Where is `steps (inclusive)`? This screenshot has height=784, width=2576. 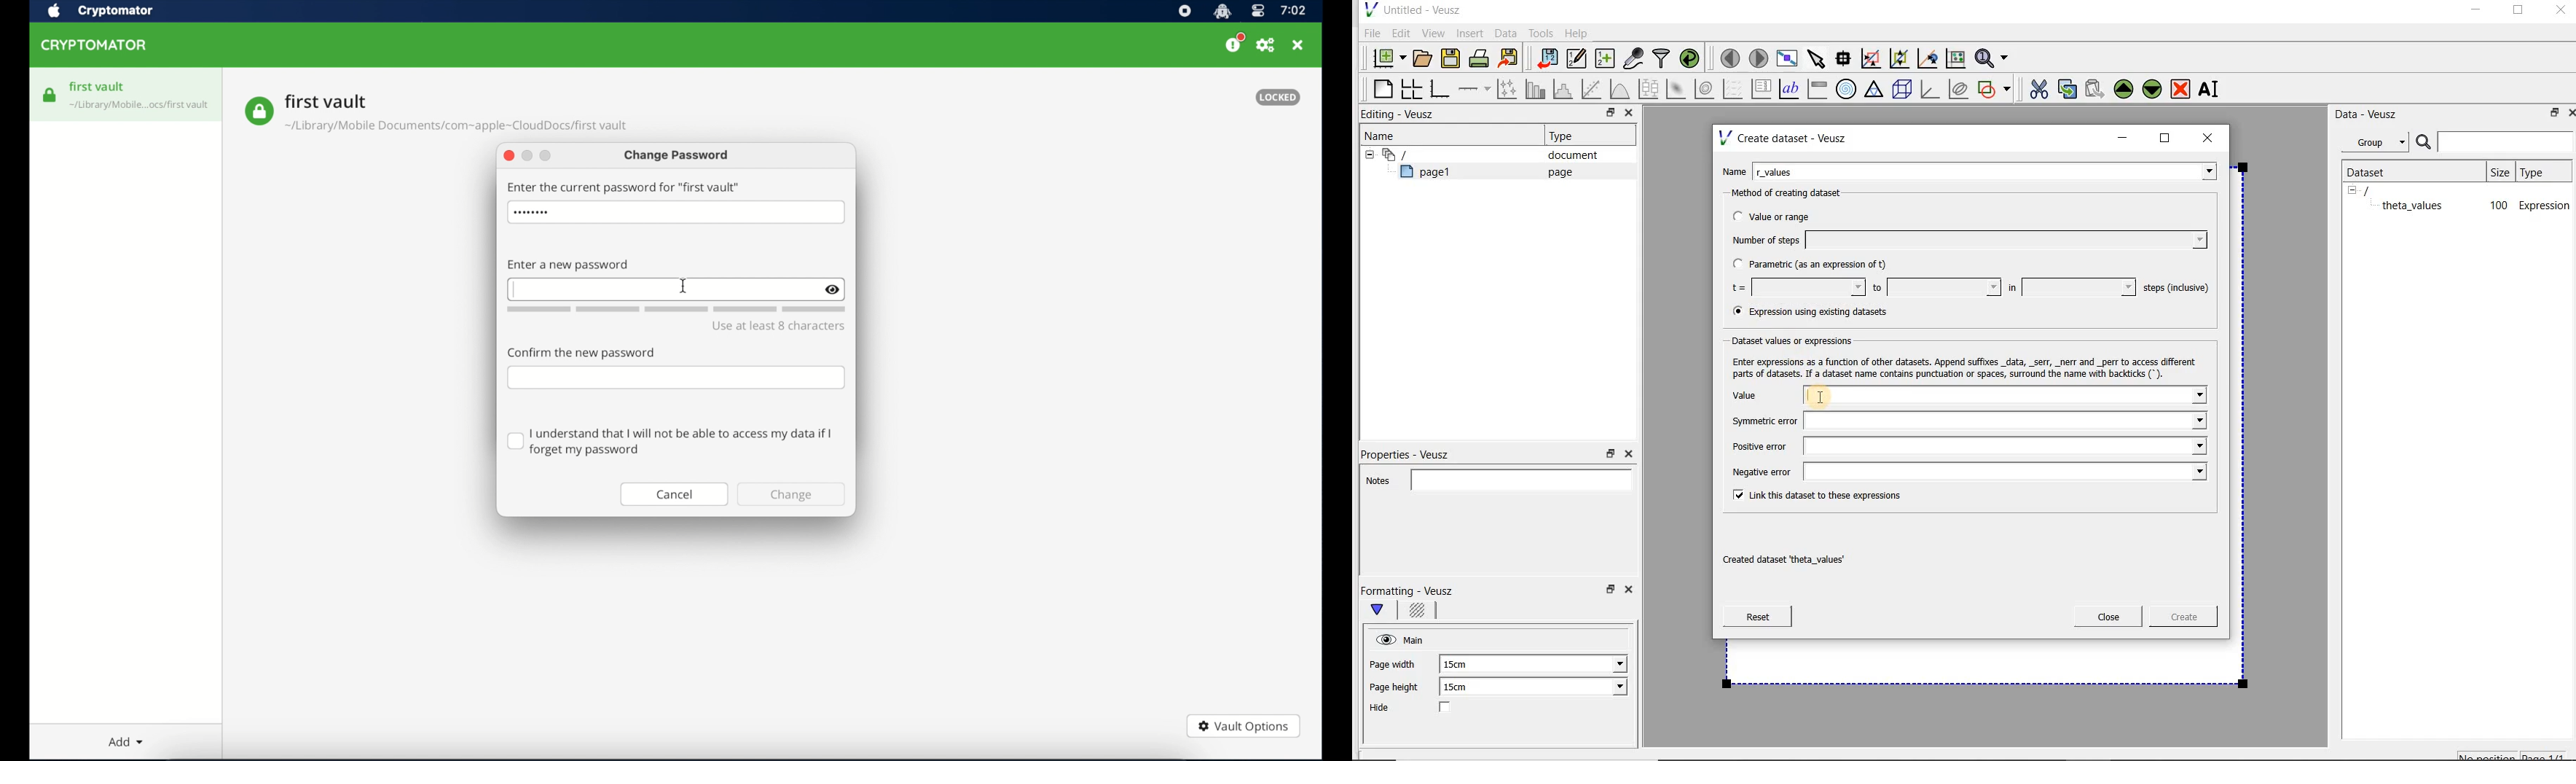 steps (inclusive) is located at coordinates (2177, 289).